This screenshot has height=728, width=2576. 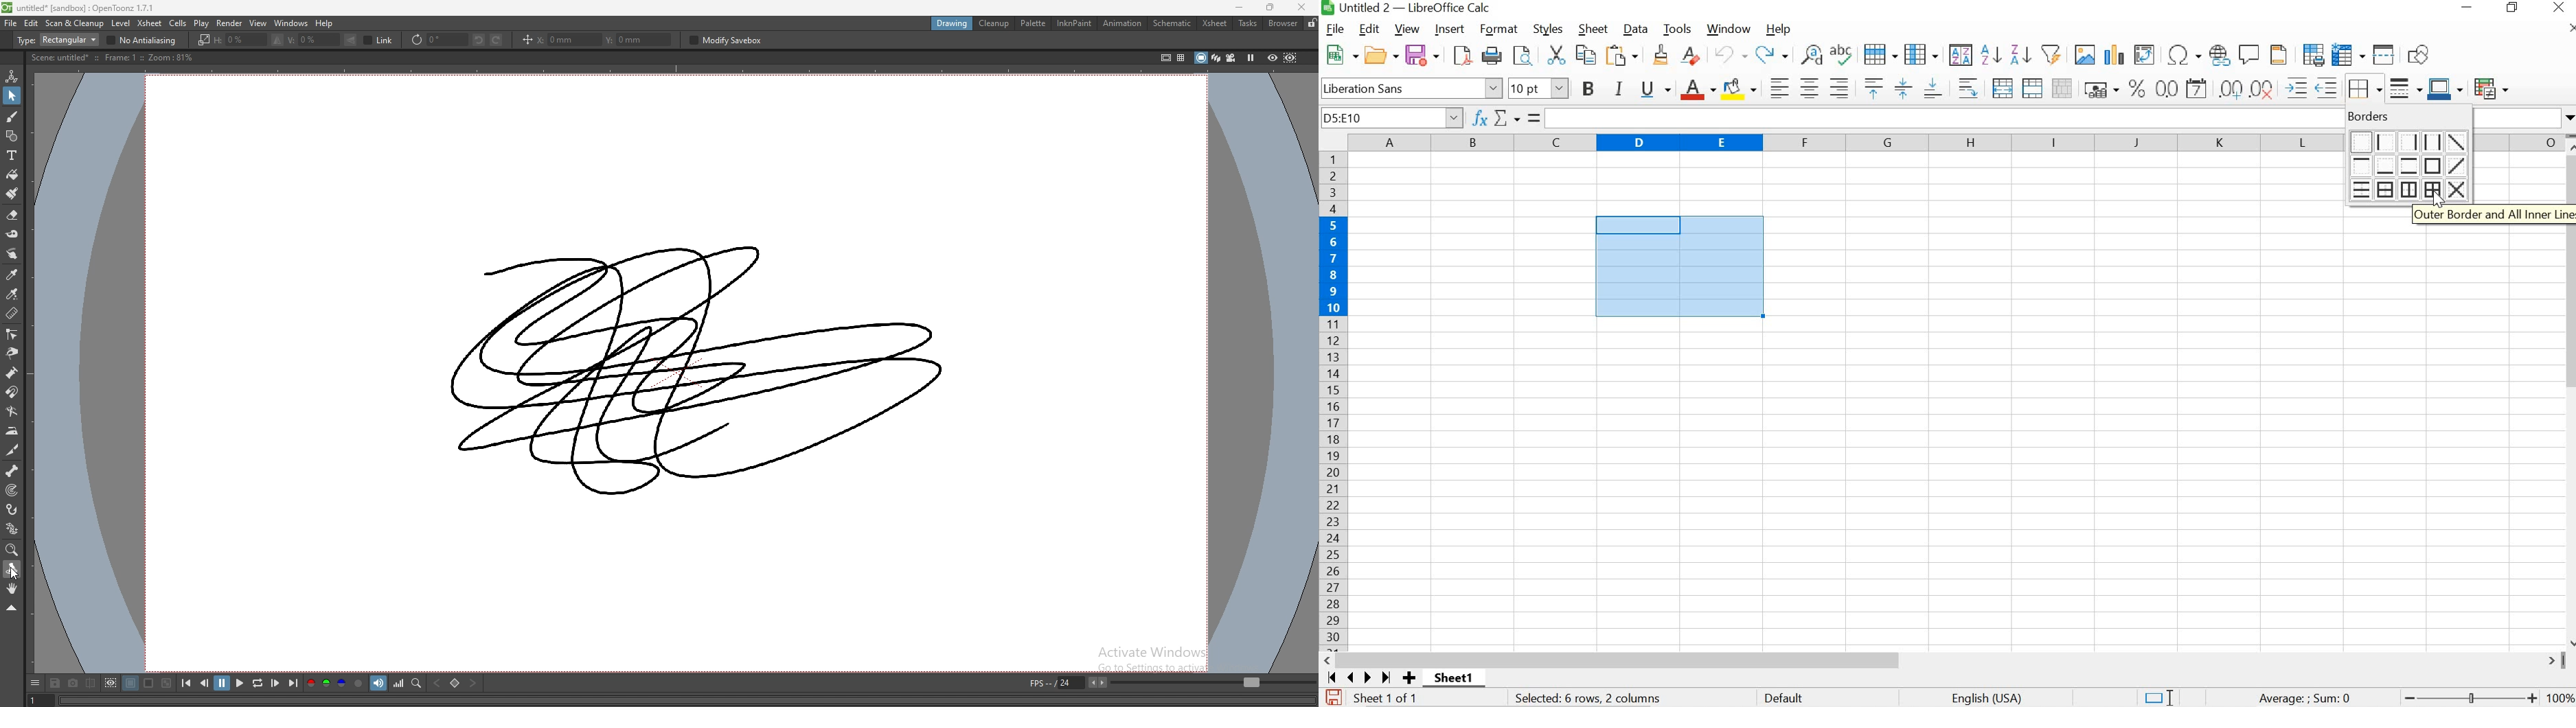 What do you see at coordinates (1412, 88) in the screenshot?
I see `FONT NAME` at bounding box center [1412, 88].